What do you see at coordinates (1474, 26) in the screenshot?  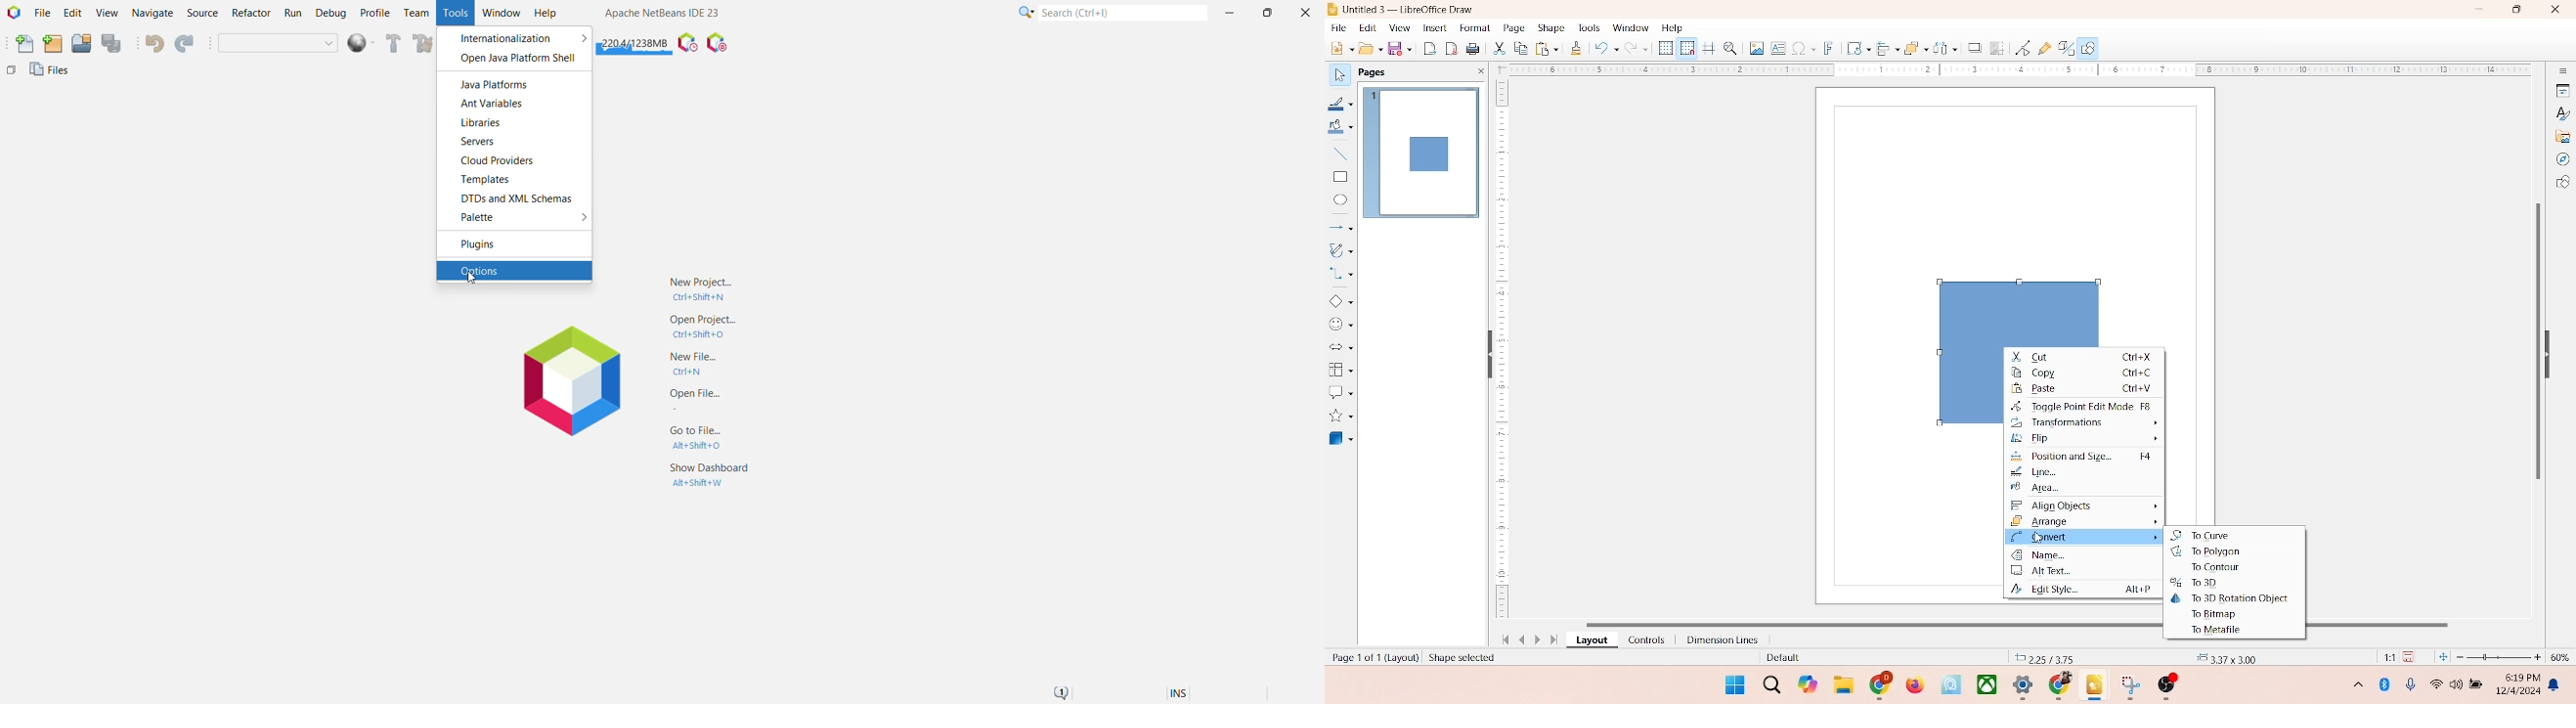 I see `format` at bounding box center [1474, 26].